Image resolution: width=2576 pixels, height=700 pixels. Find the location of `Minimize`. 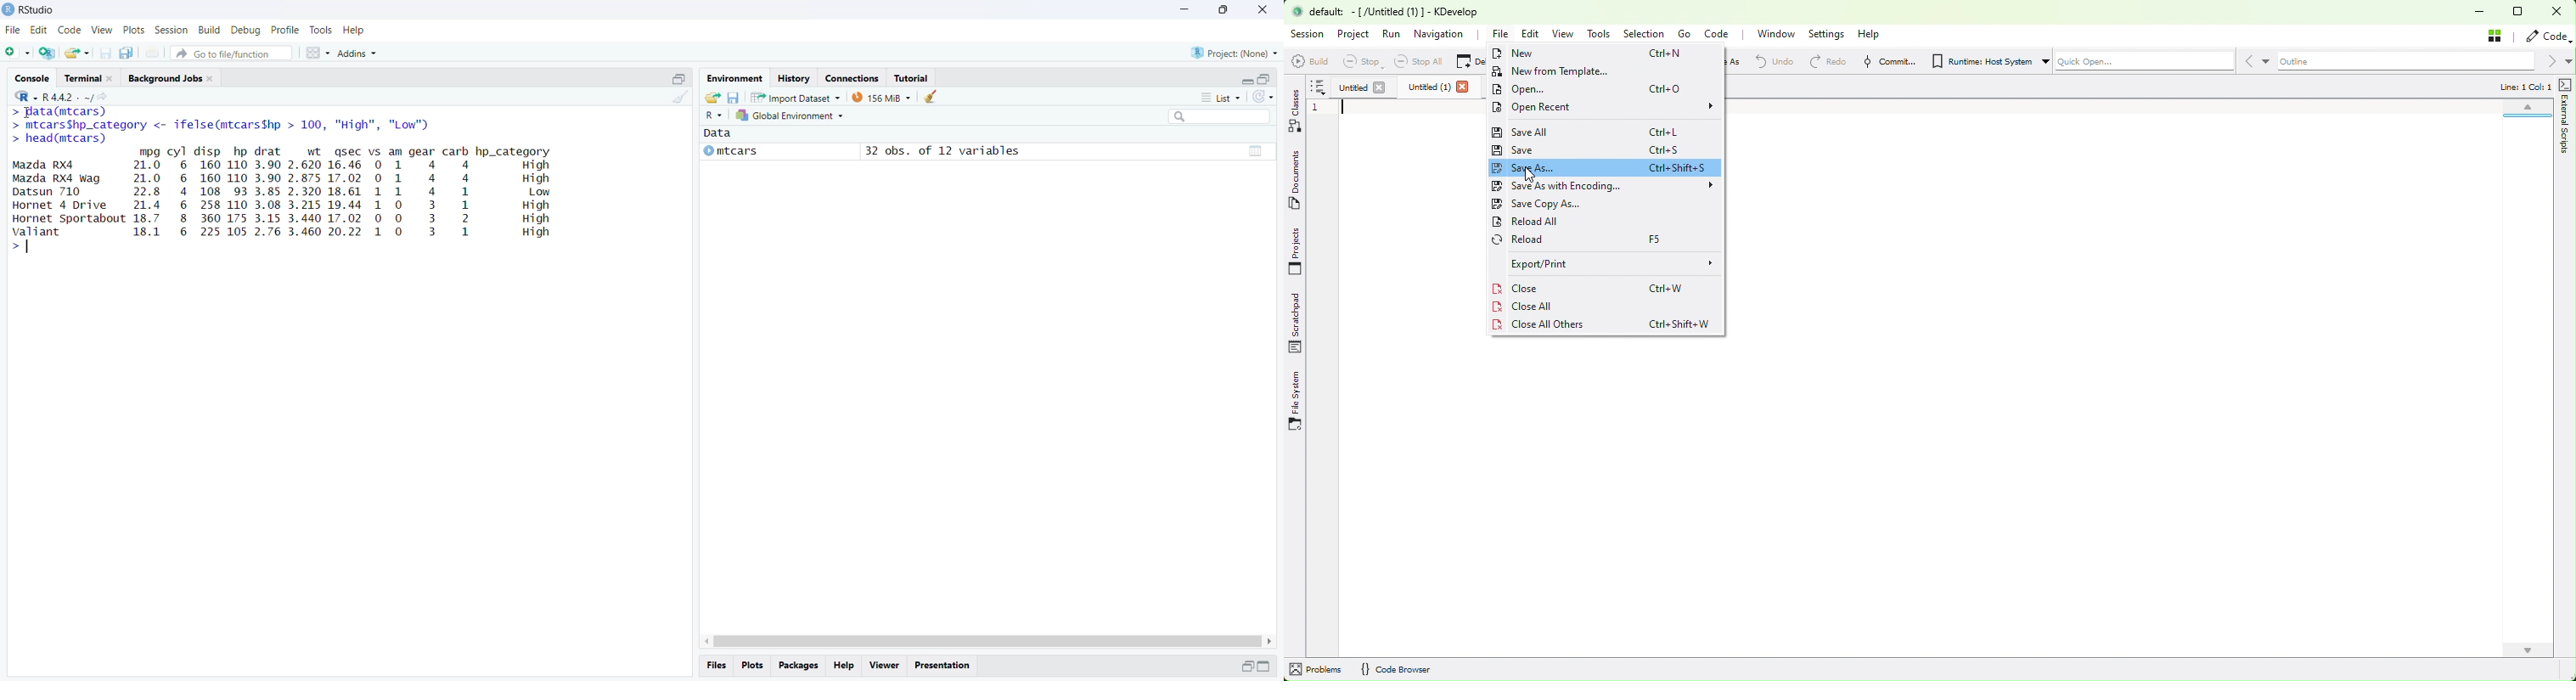

Minimize is located at coordinates (1244, 79).